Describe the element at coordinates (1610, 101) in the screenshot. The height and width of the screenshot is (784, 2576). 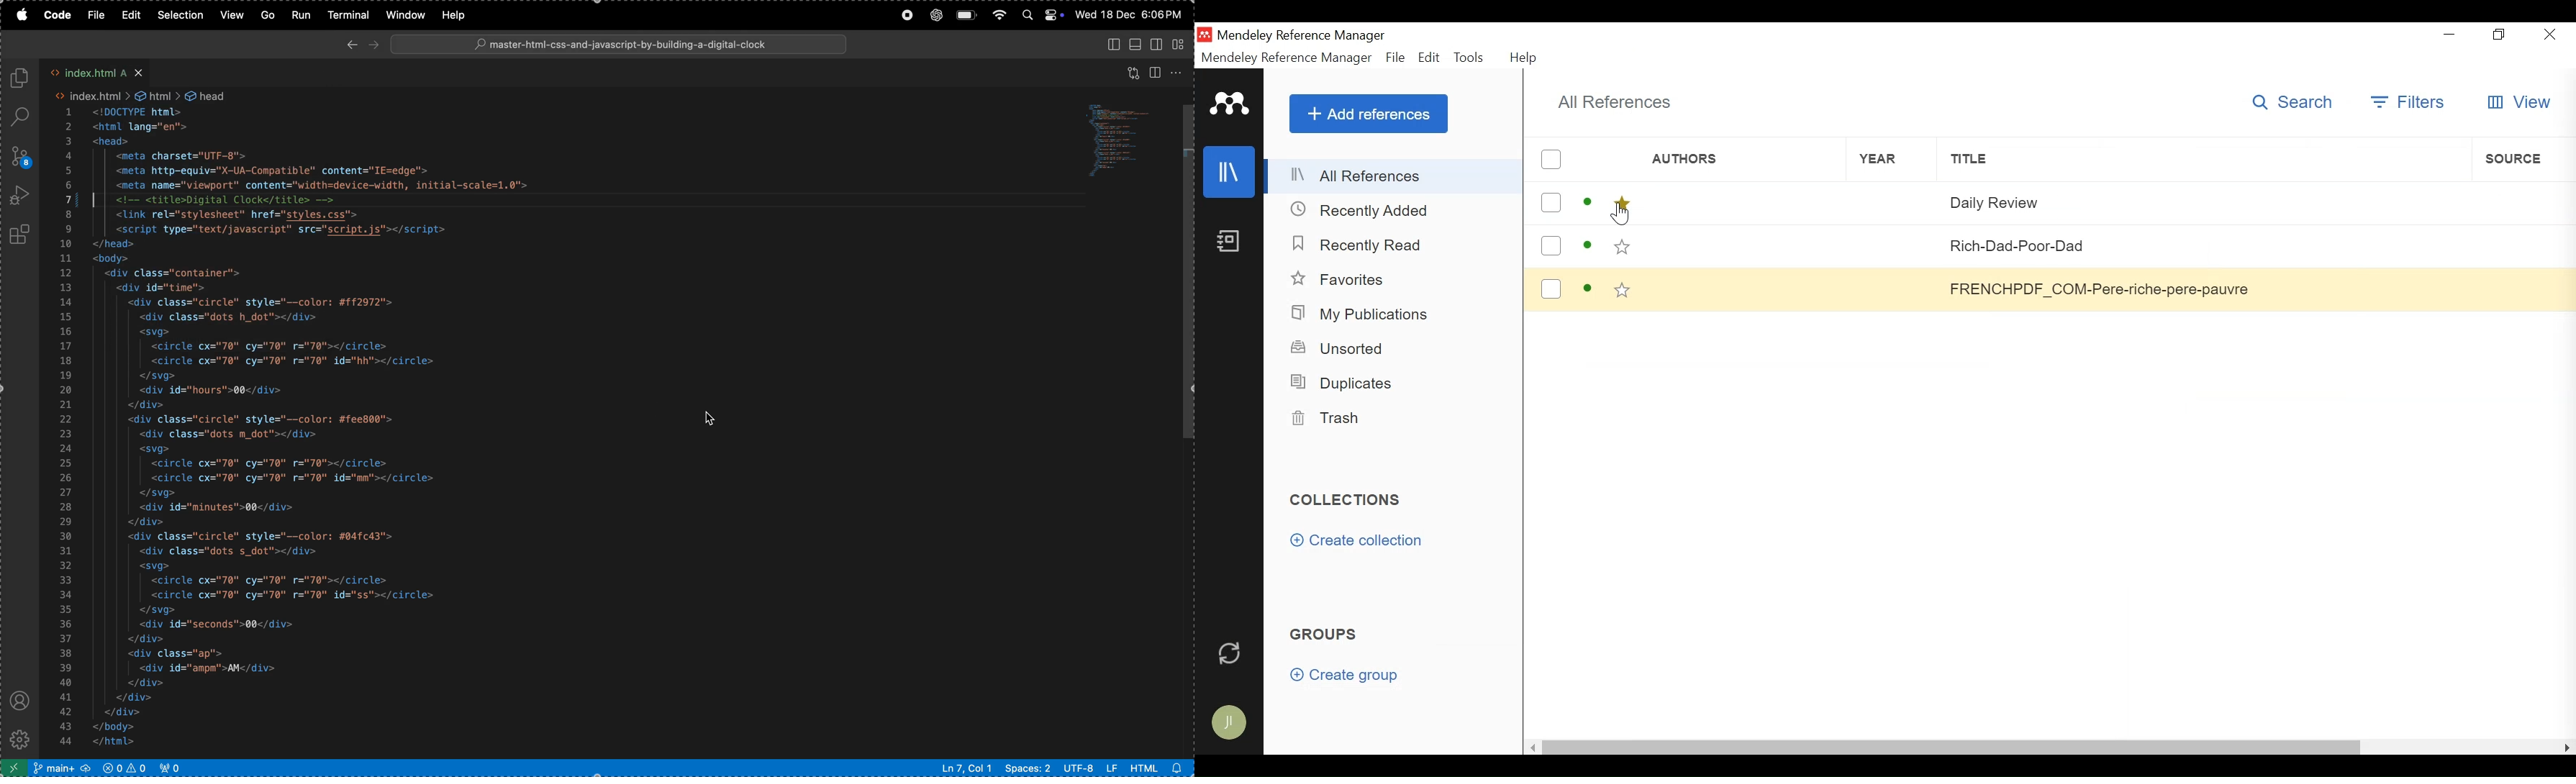
I see `All References` at that location.